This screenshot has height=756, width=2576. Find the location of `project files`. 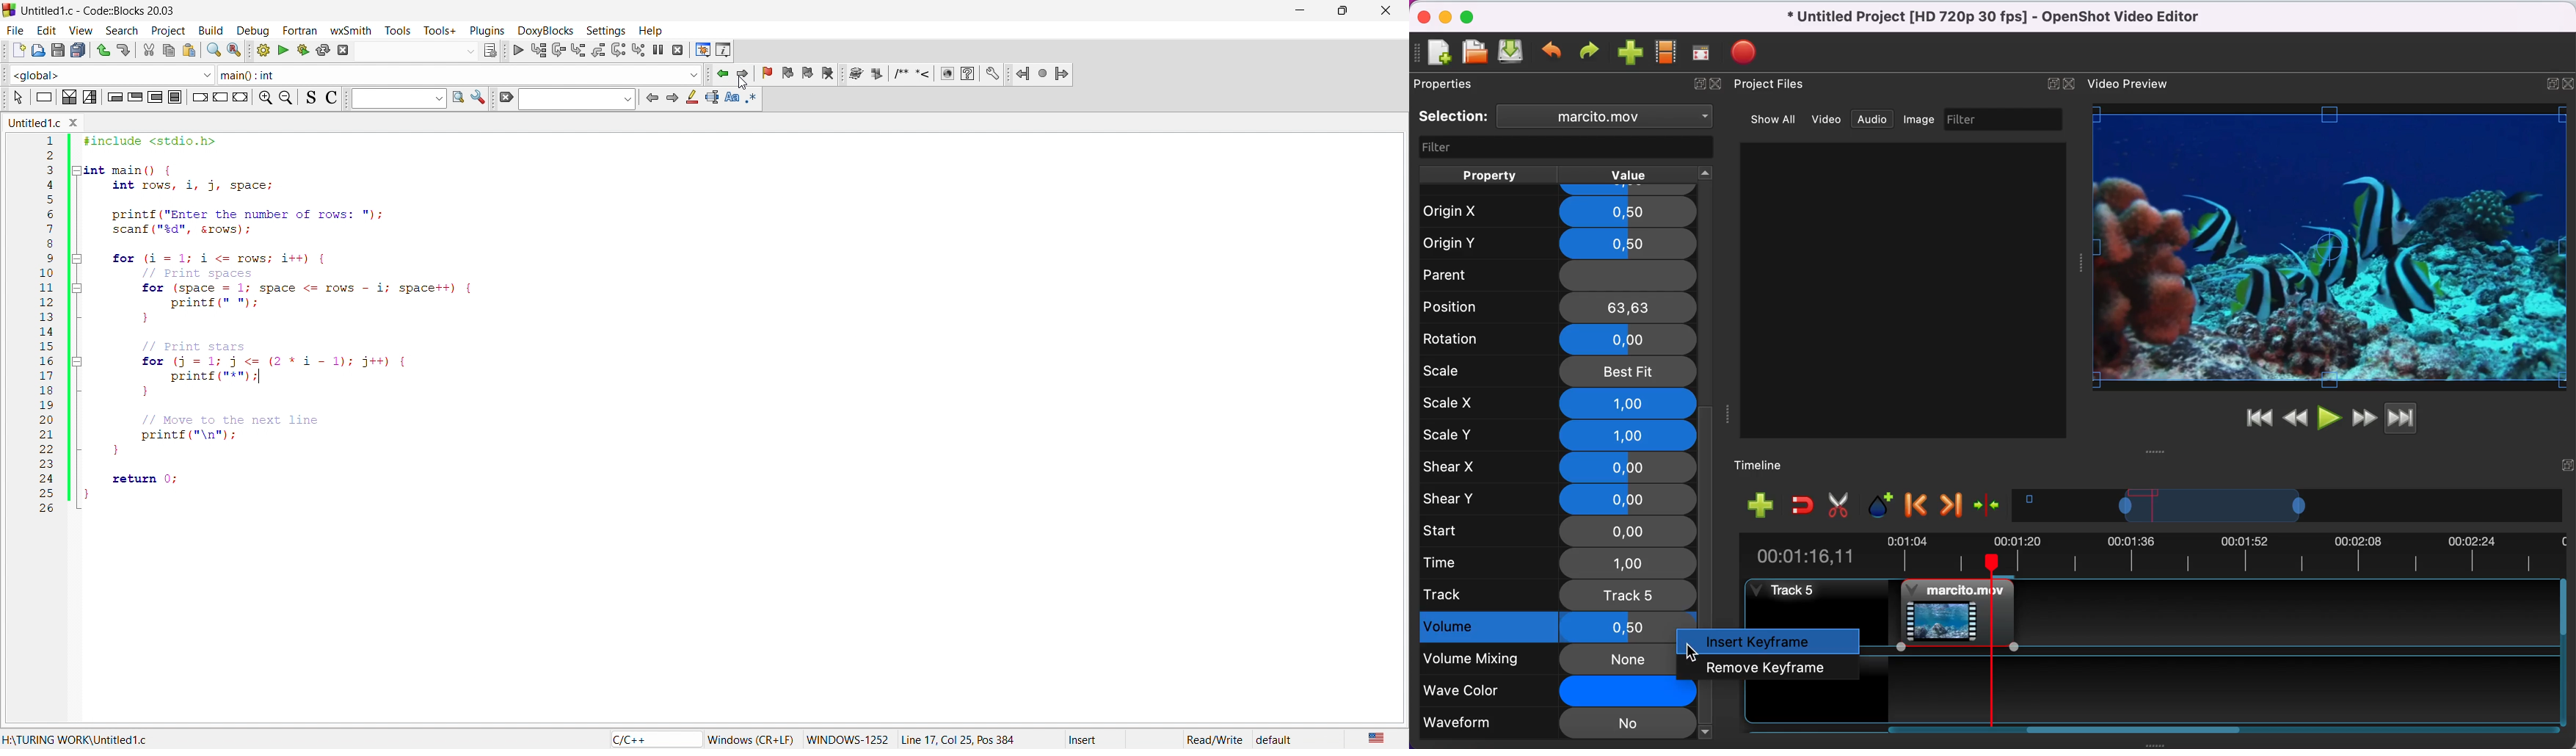

project files is located at coordinates (1779, 85).